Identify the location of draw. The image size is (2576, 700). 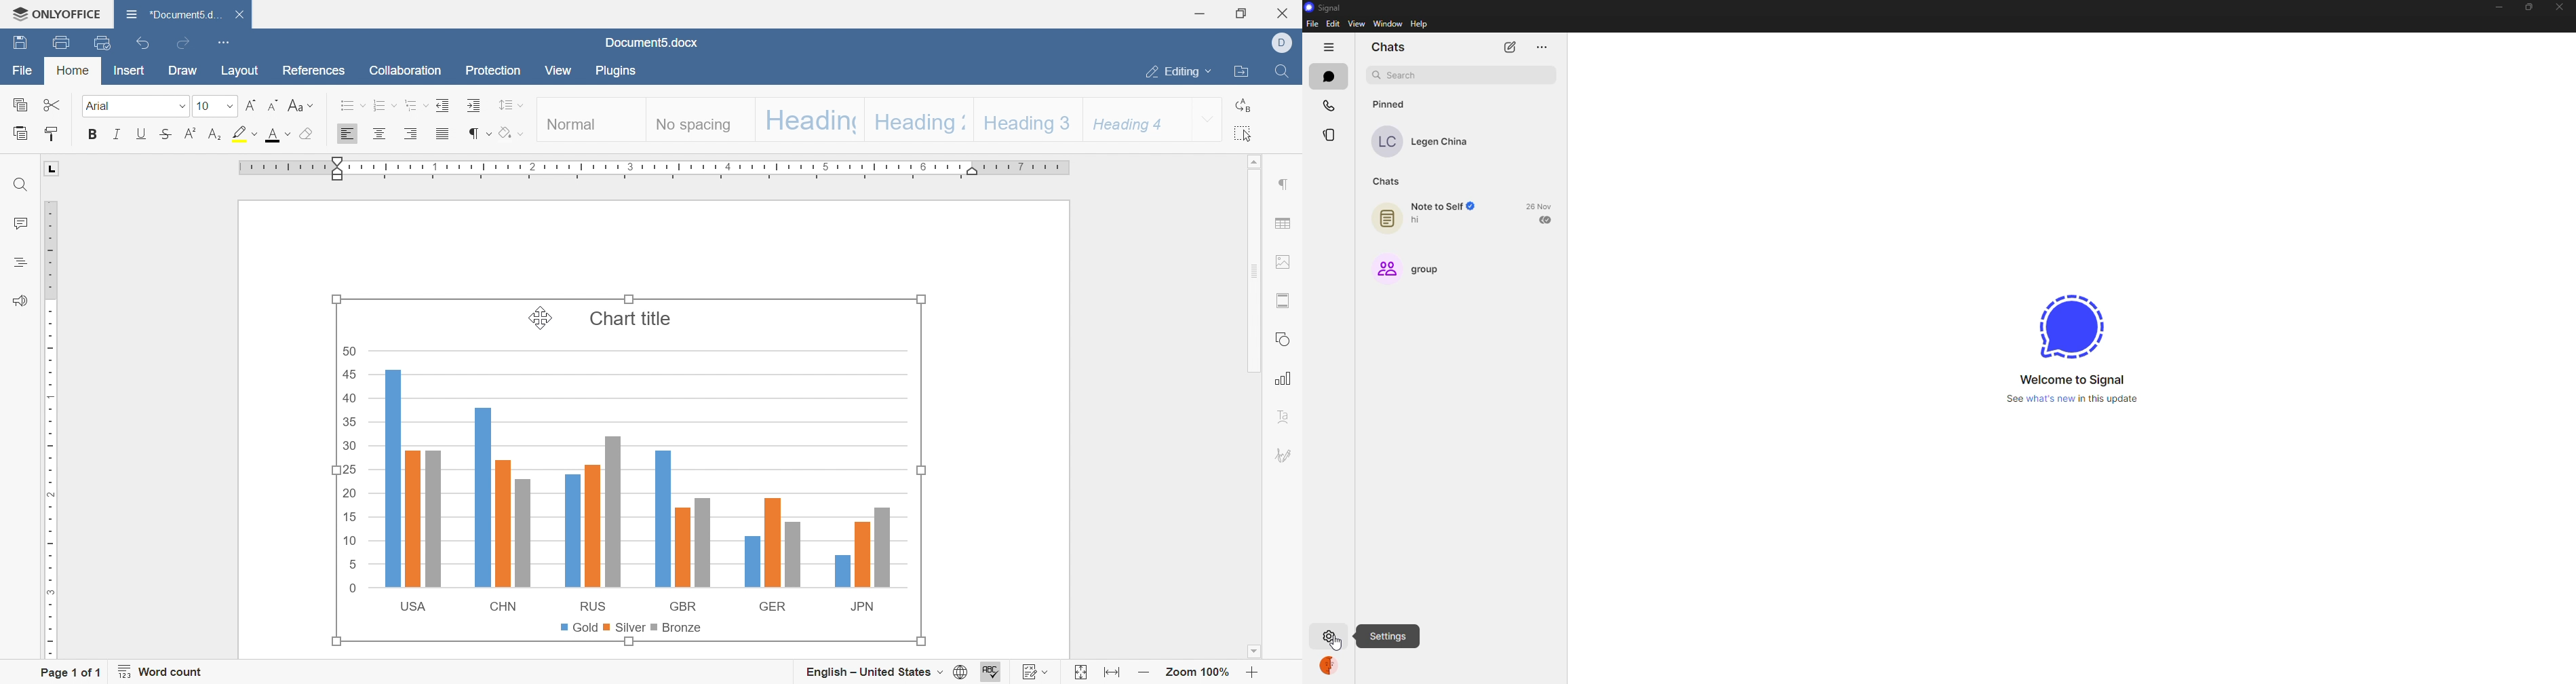
(181, 71).